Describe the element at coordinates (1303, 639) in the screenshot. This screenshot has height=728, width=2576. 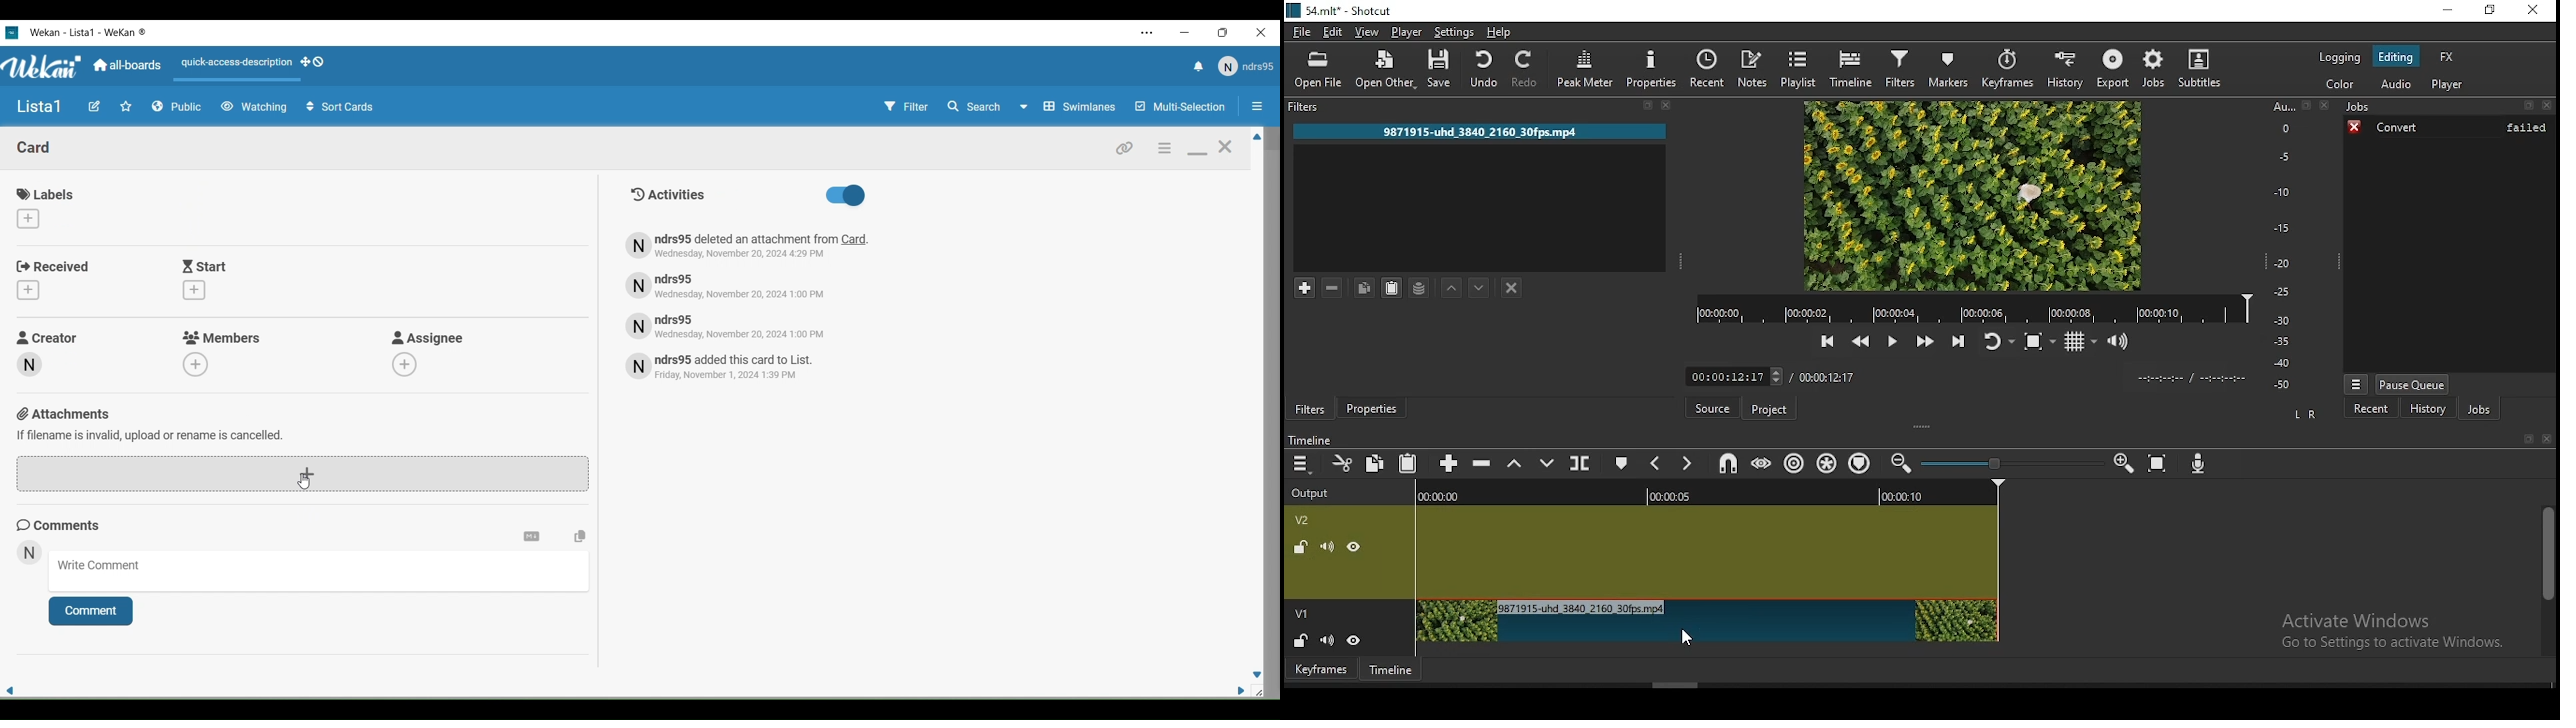
I see `(un)locked` at that location.